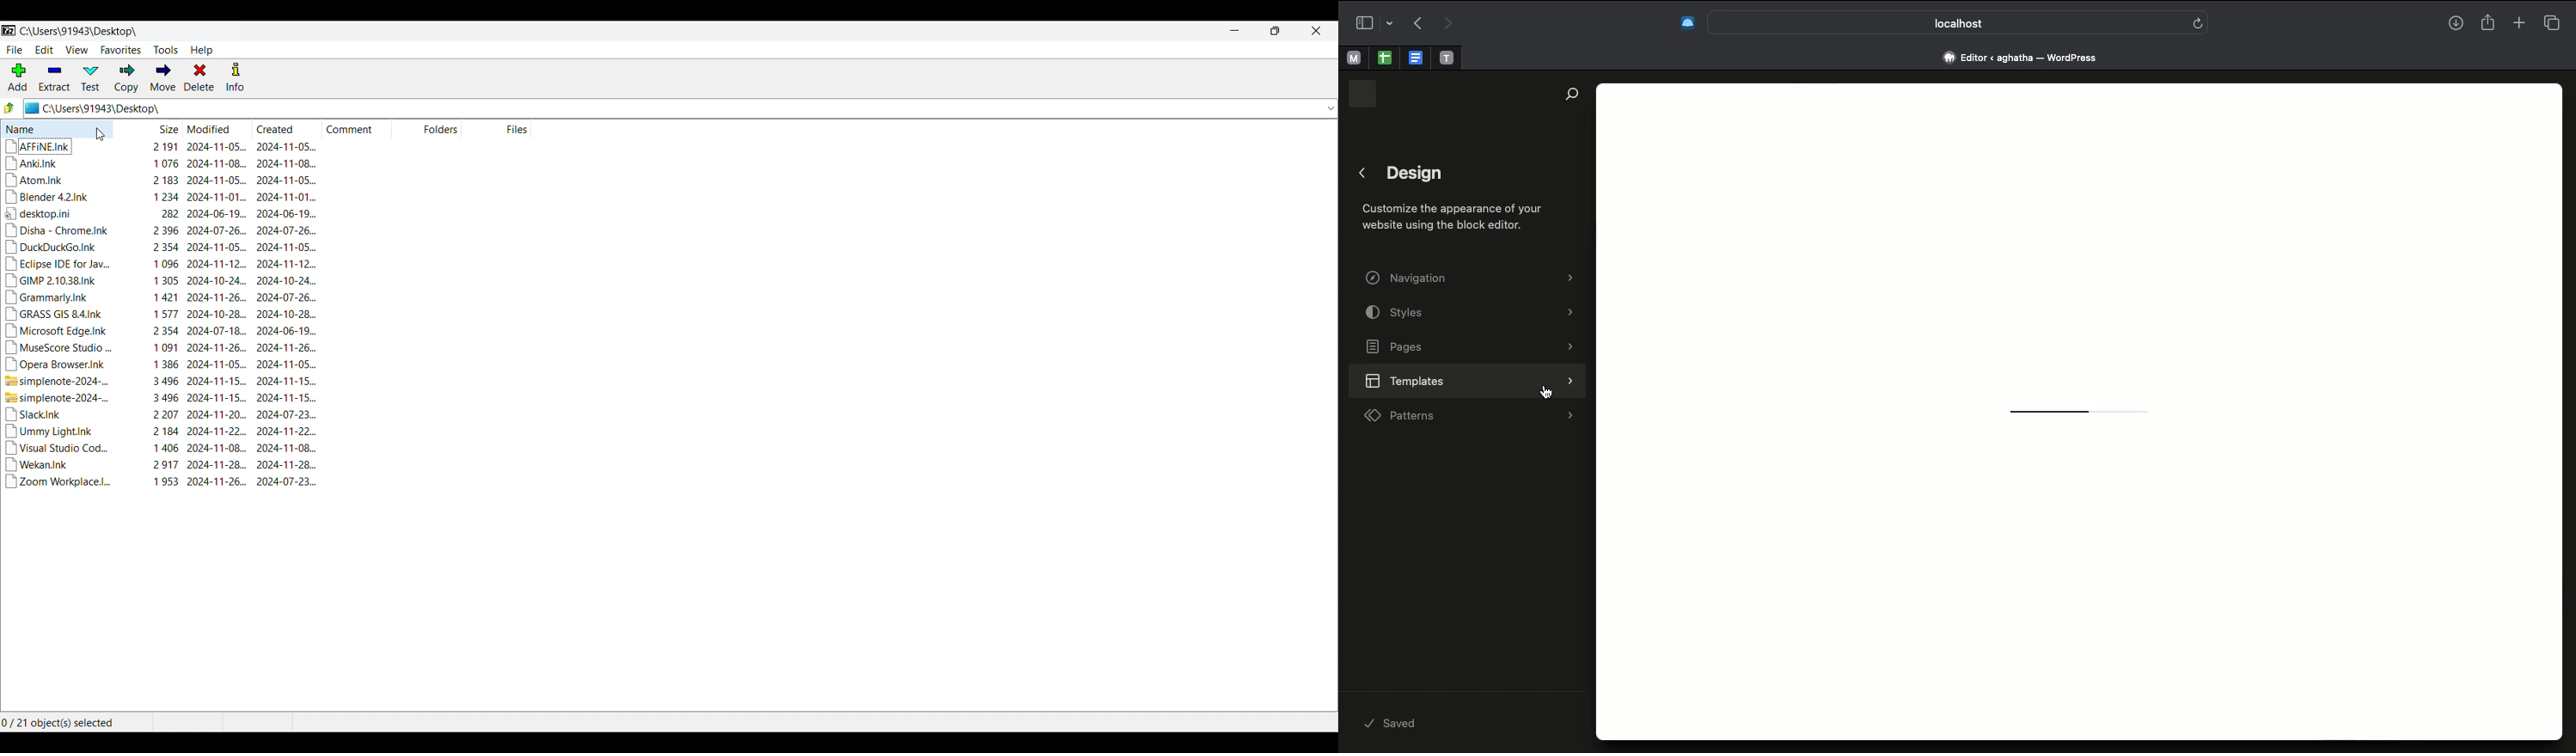 The width and height of the screenshot is (2576, 756). Describe the element at coordinates (160, 330) in the screenshot. I see `Microsoft Edge.Ink 2354 2024-07-18... 2024-06-19...` at that location.